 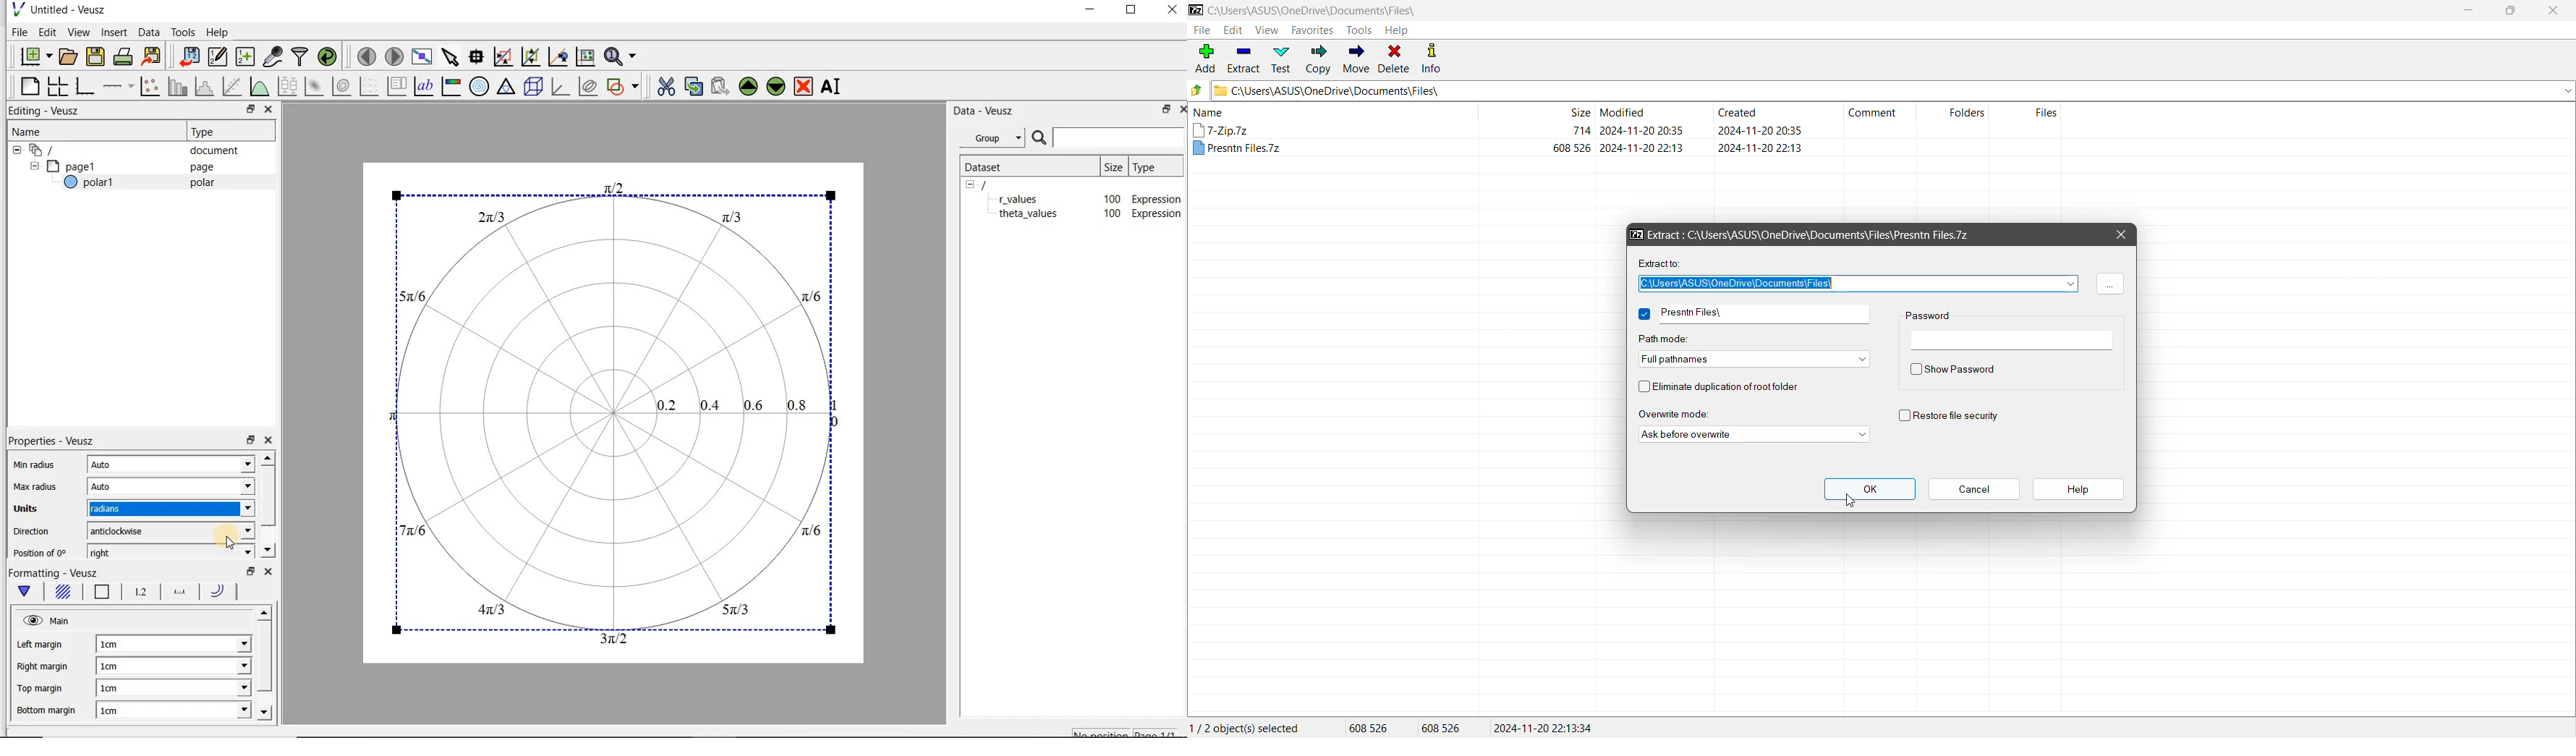 What do you see at coordinates (2046, 112) in the screenshot?
I see `files` at bounding box center [2046, 112].